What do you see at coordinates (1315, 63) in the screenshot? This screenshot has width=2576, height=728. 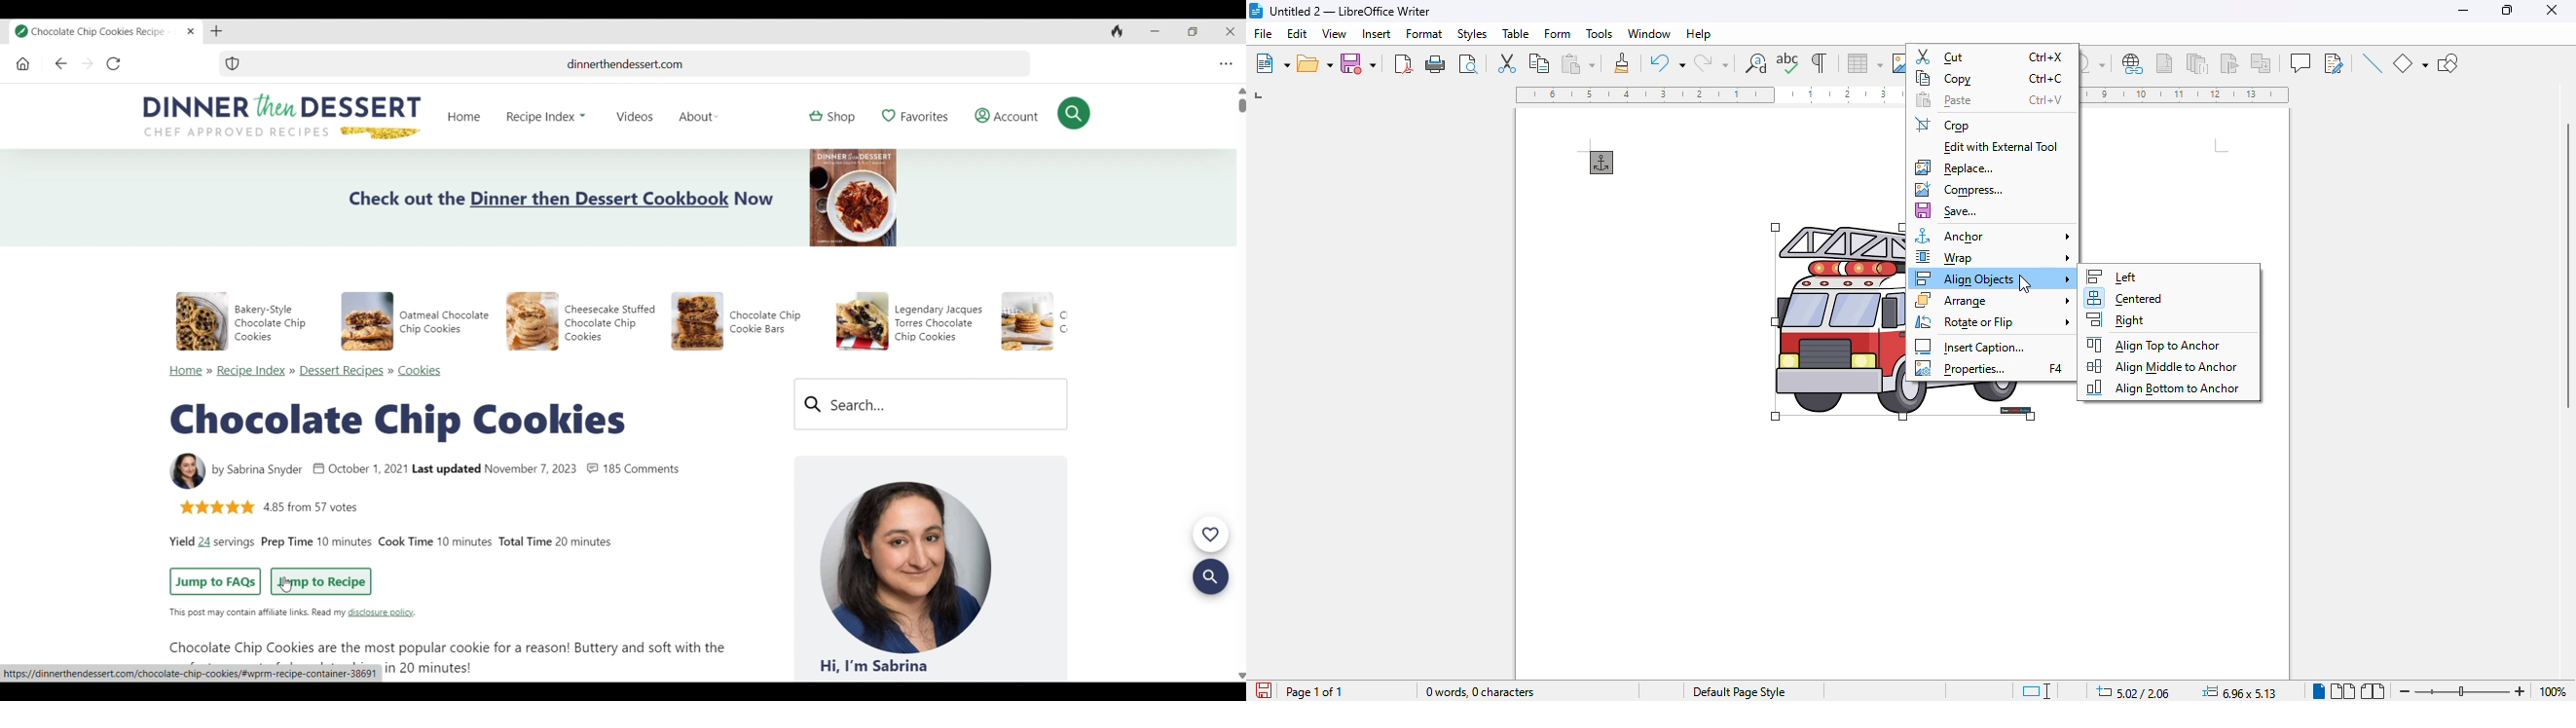 I see `open` at bounding box center [1315, 63].